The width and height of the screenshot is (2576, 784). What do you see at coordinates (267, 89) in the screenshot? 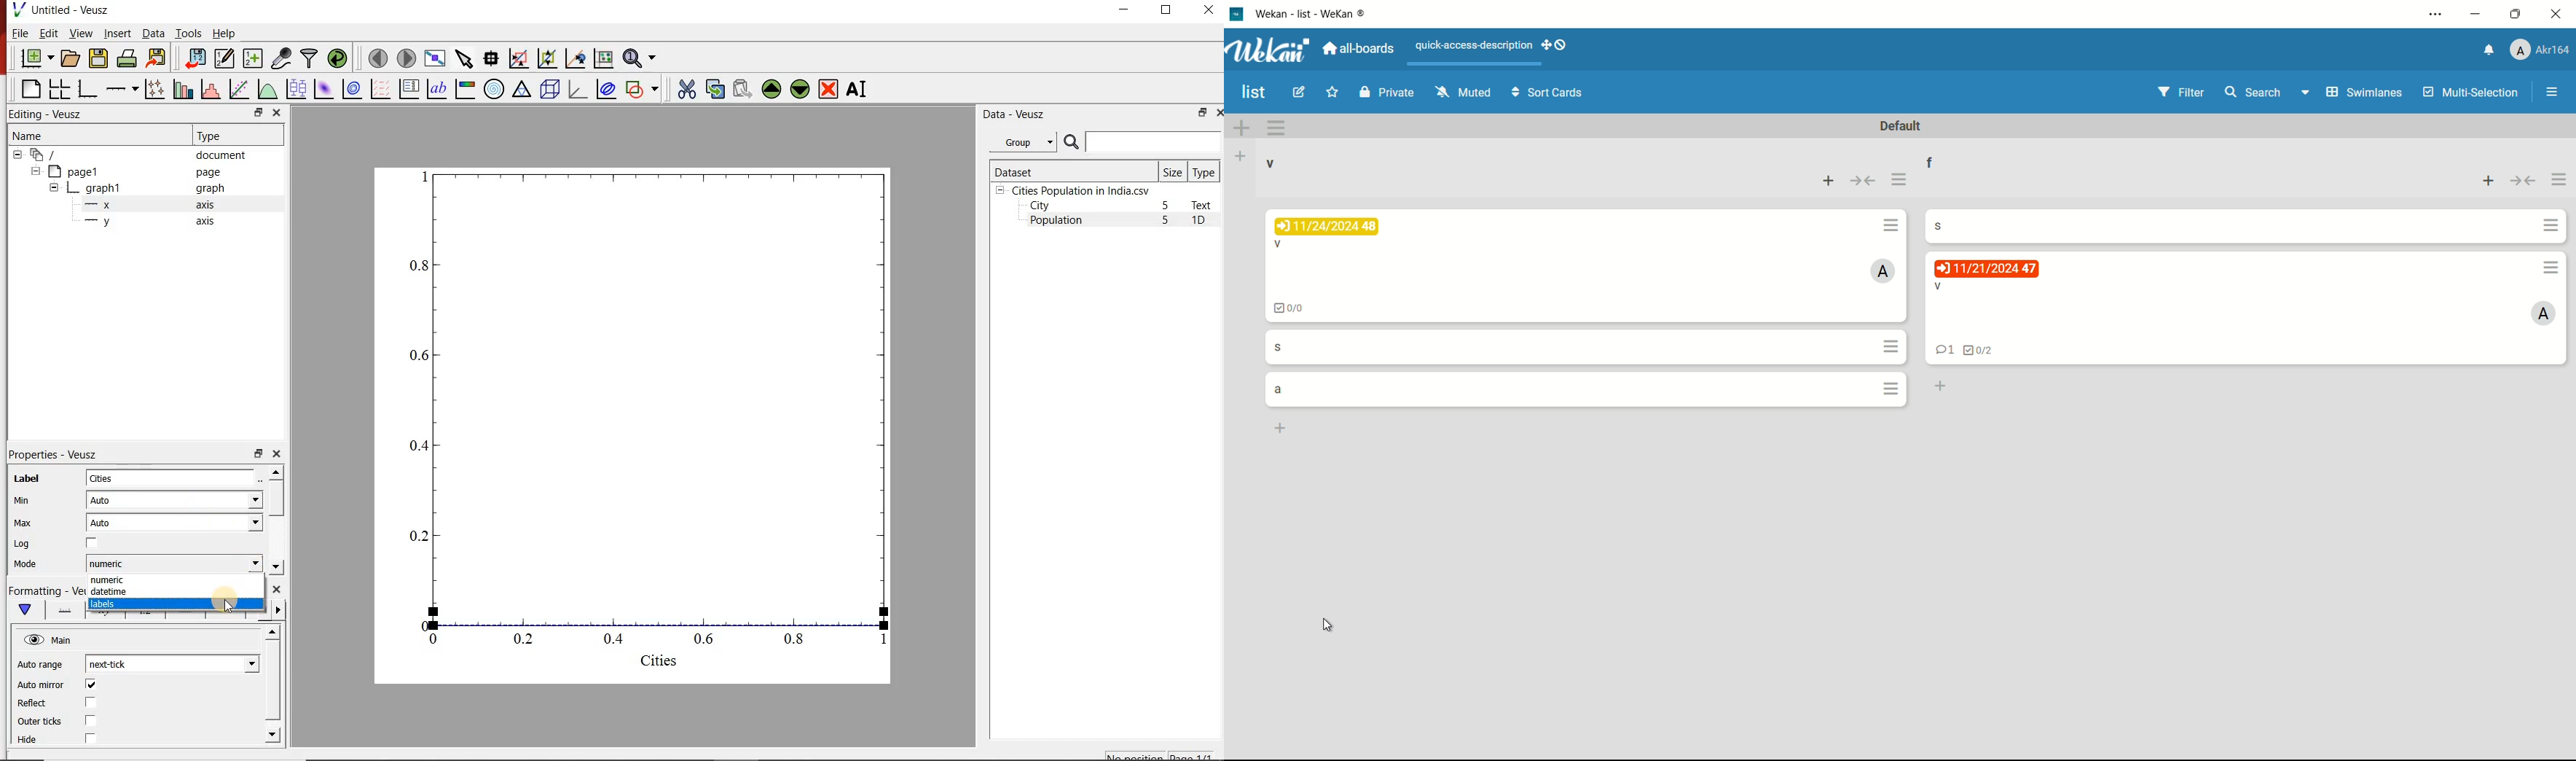
I see `plot a function` at bounding box center [267, 89].